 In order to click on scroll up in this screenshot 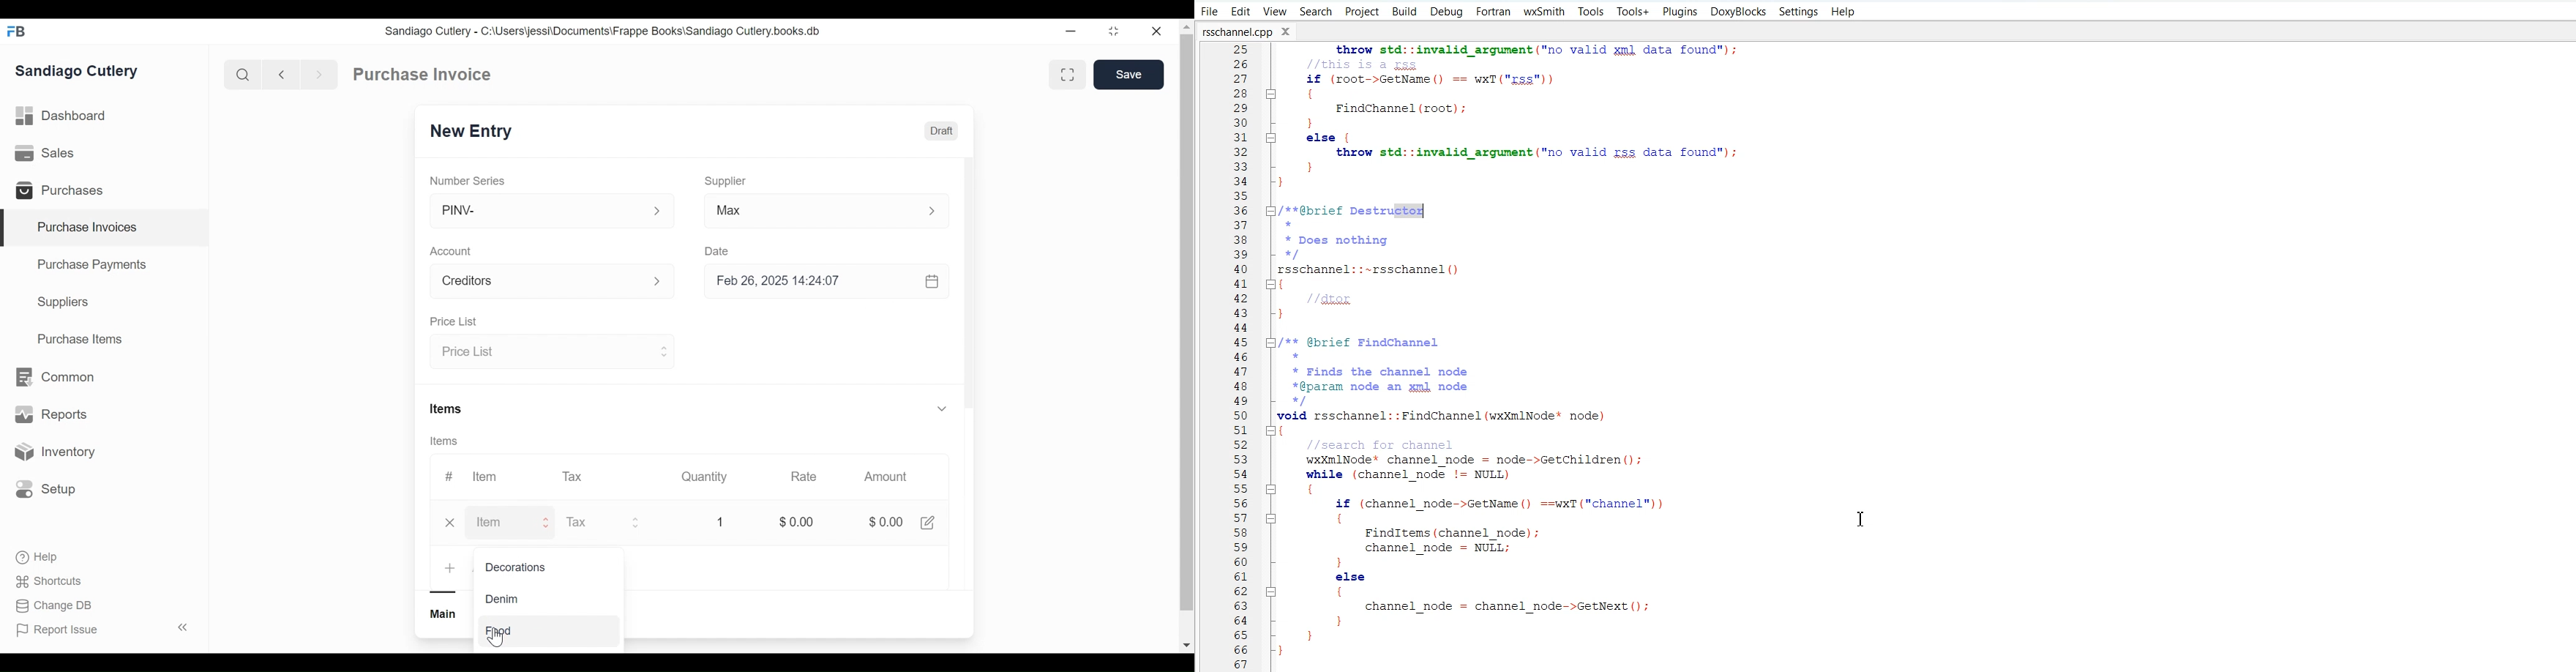, I will do `click(1186, 28)`.